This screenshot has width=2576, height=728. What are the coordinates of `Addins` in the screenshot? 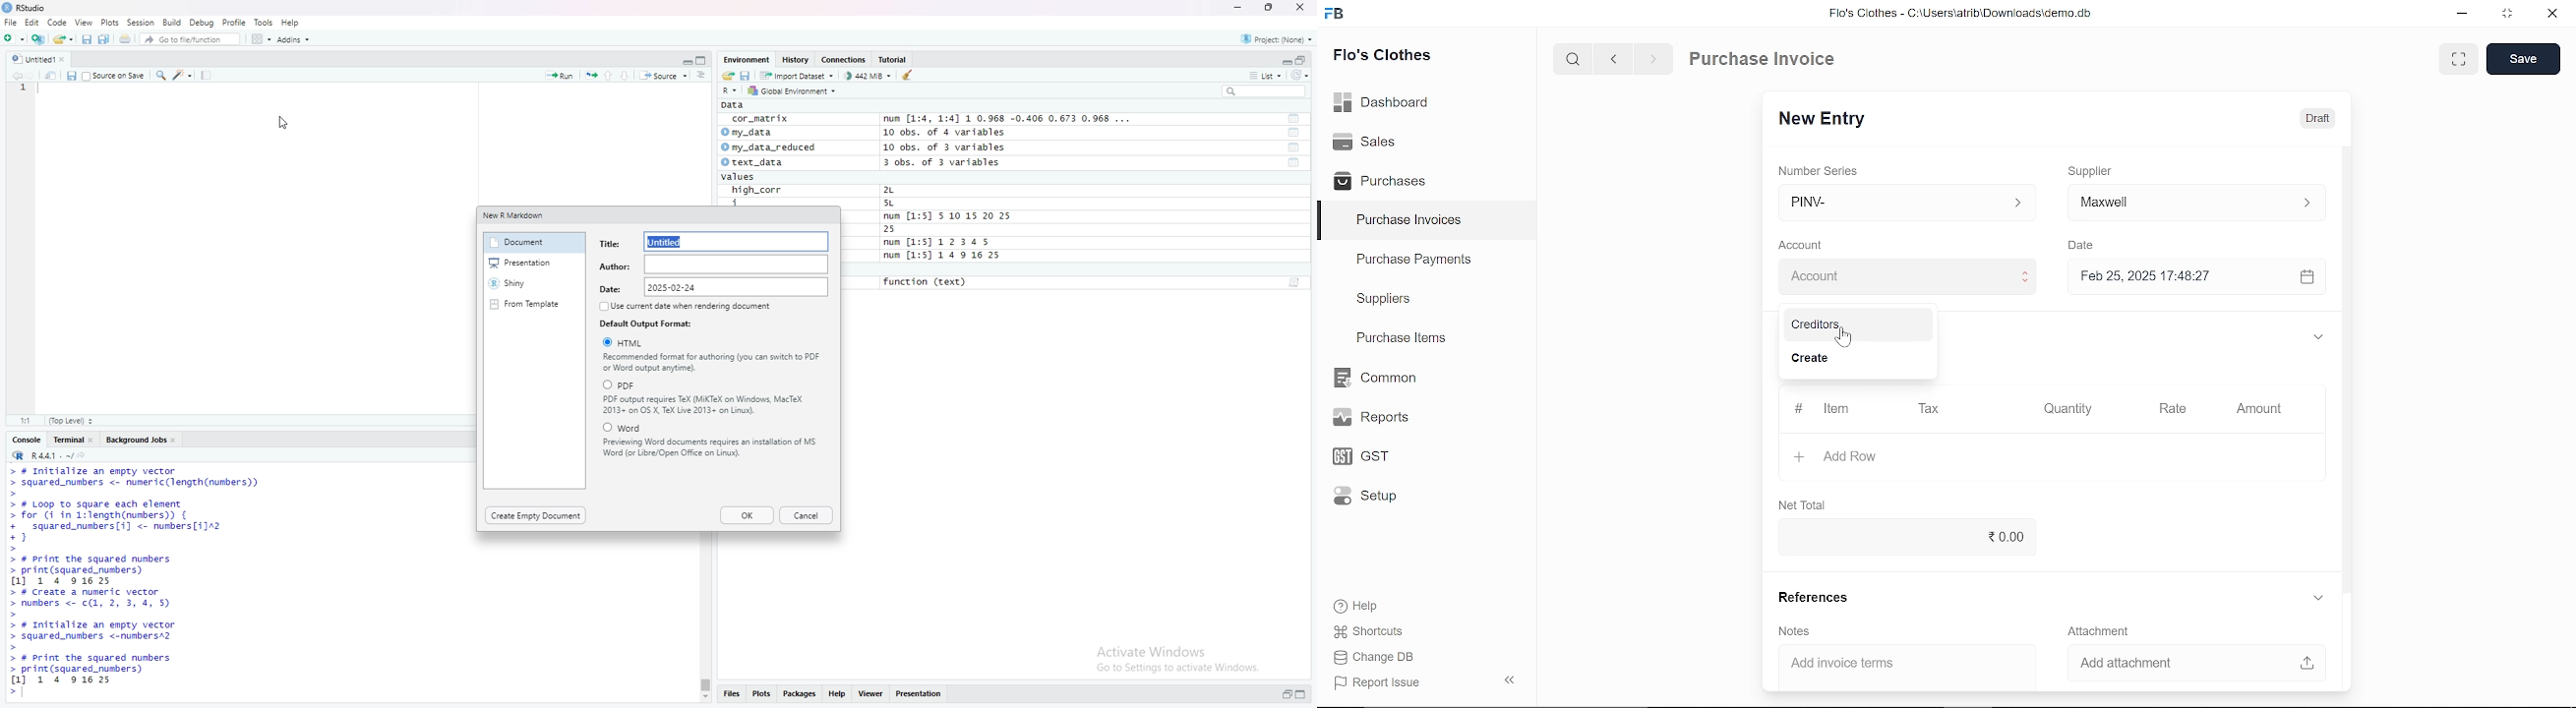 It's located at (294, 38).